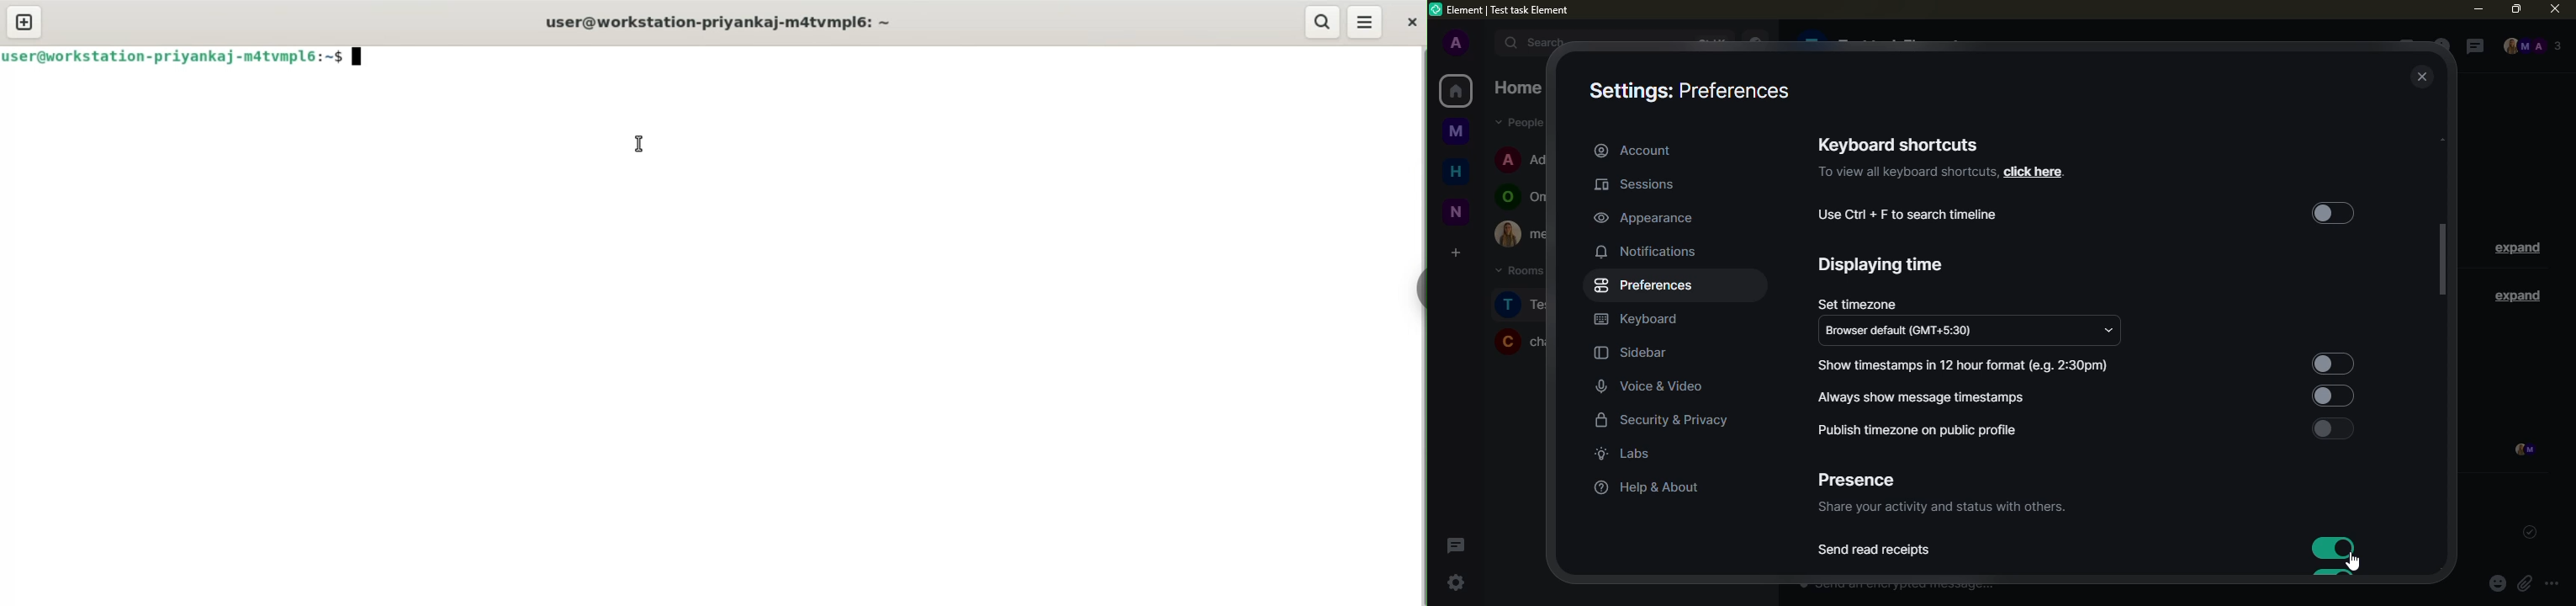  What do you see at coordinates (2330, 395) in the screenshot?
I see `enable` at bounding box center [2330, 395].